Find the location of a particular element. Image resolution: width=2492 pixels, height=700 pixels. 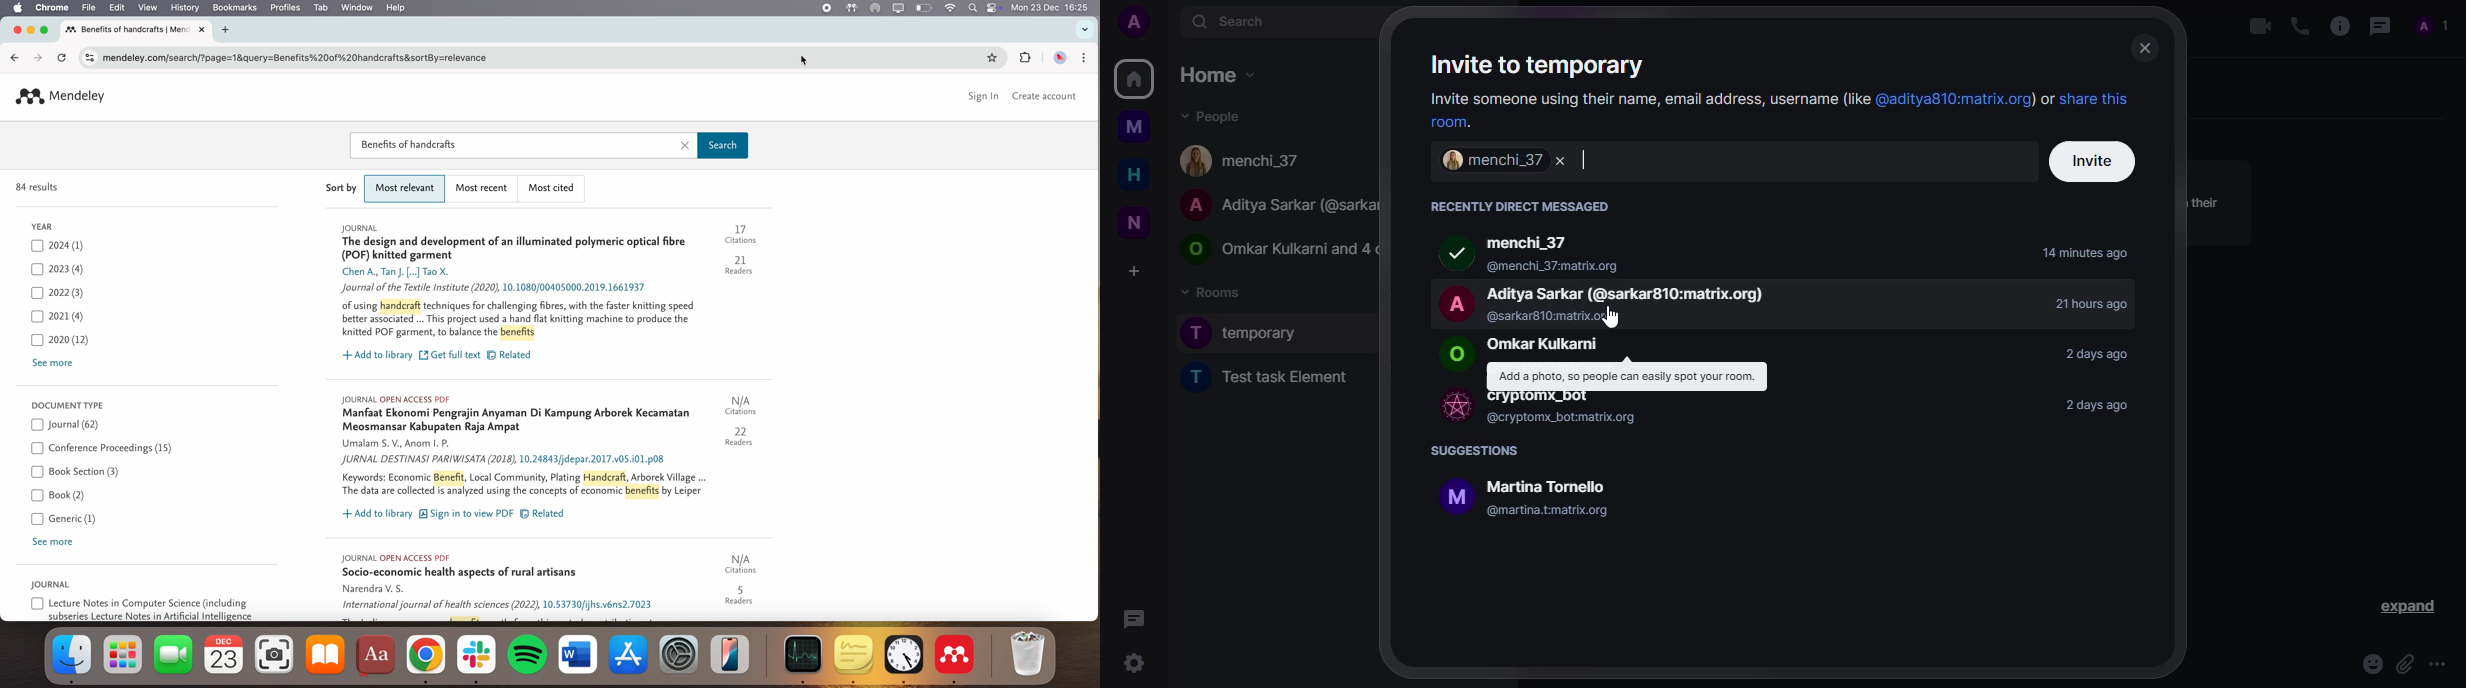

close is located at coordinates (1567, 161).